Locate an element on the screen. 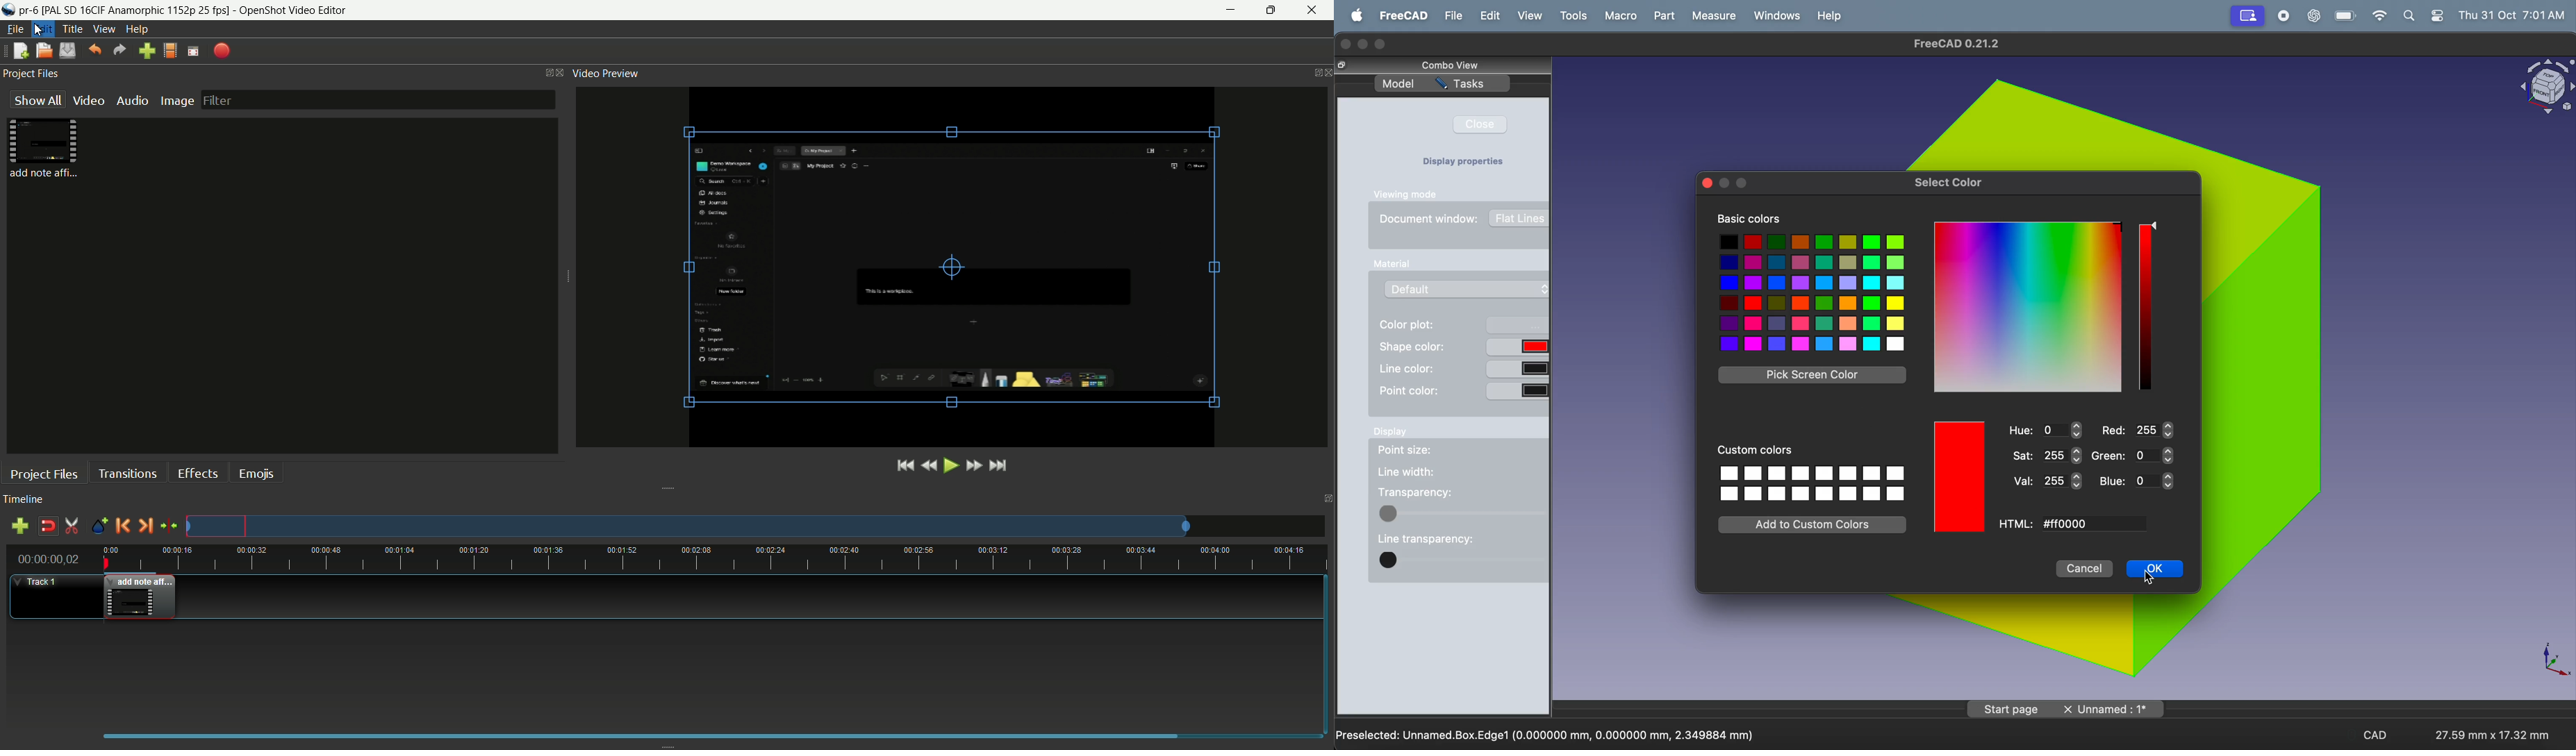  close is located at coordinates (1485, 124).